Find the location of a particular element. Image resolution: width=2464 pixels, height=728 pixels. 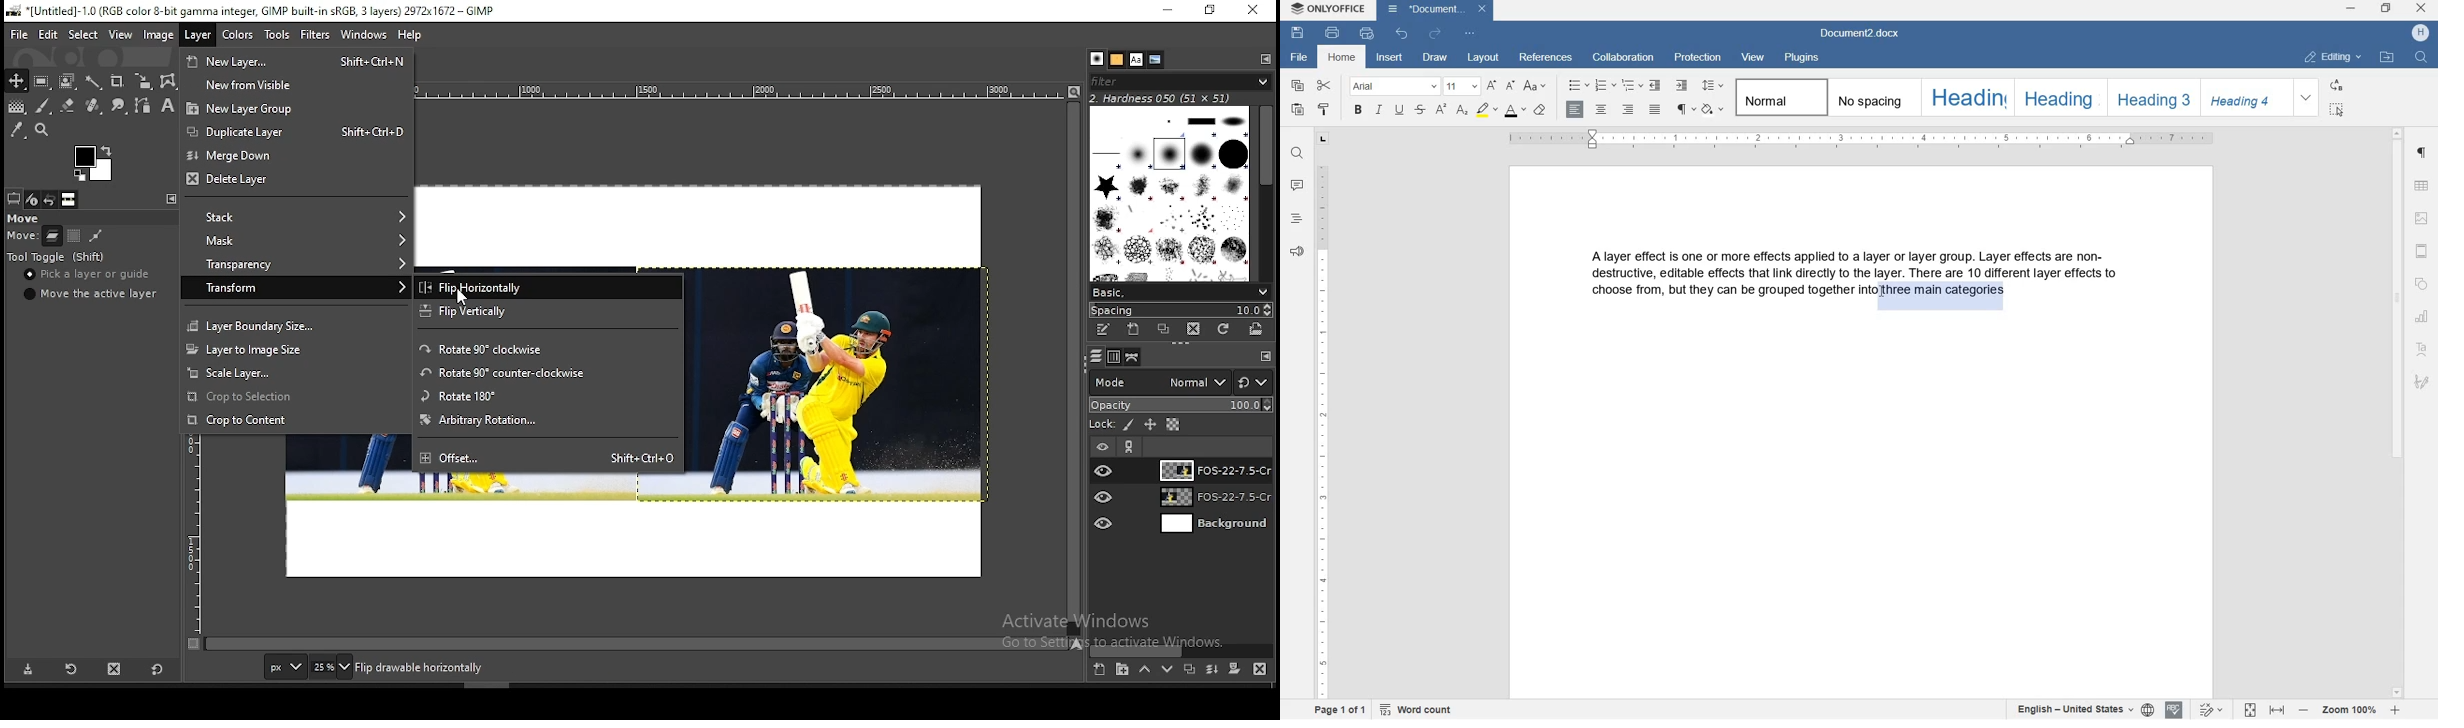

restore is located at coordinates (2386, 9).